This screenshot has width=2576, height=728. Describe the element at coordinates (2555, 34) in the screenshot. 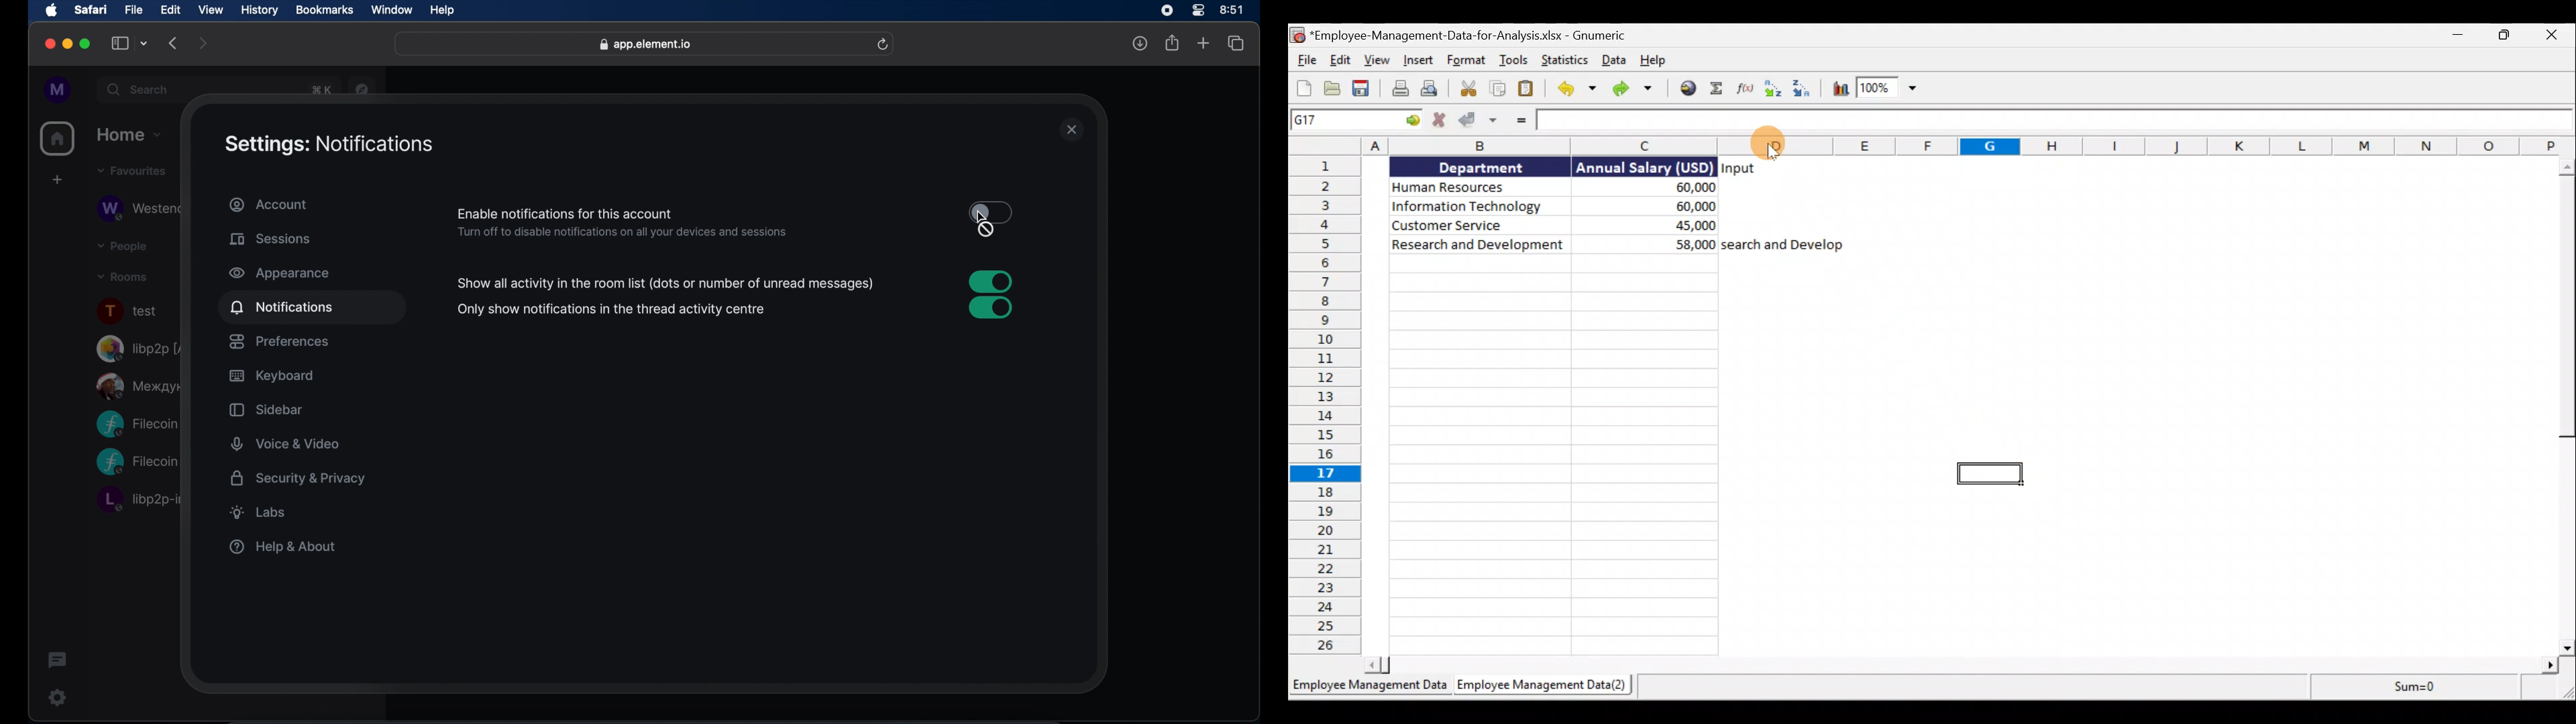

I see `Close` at that location.